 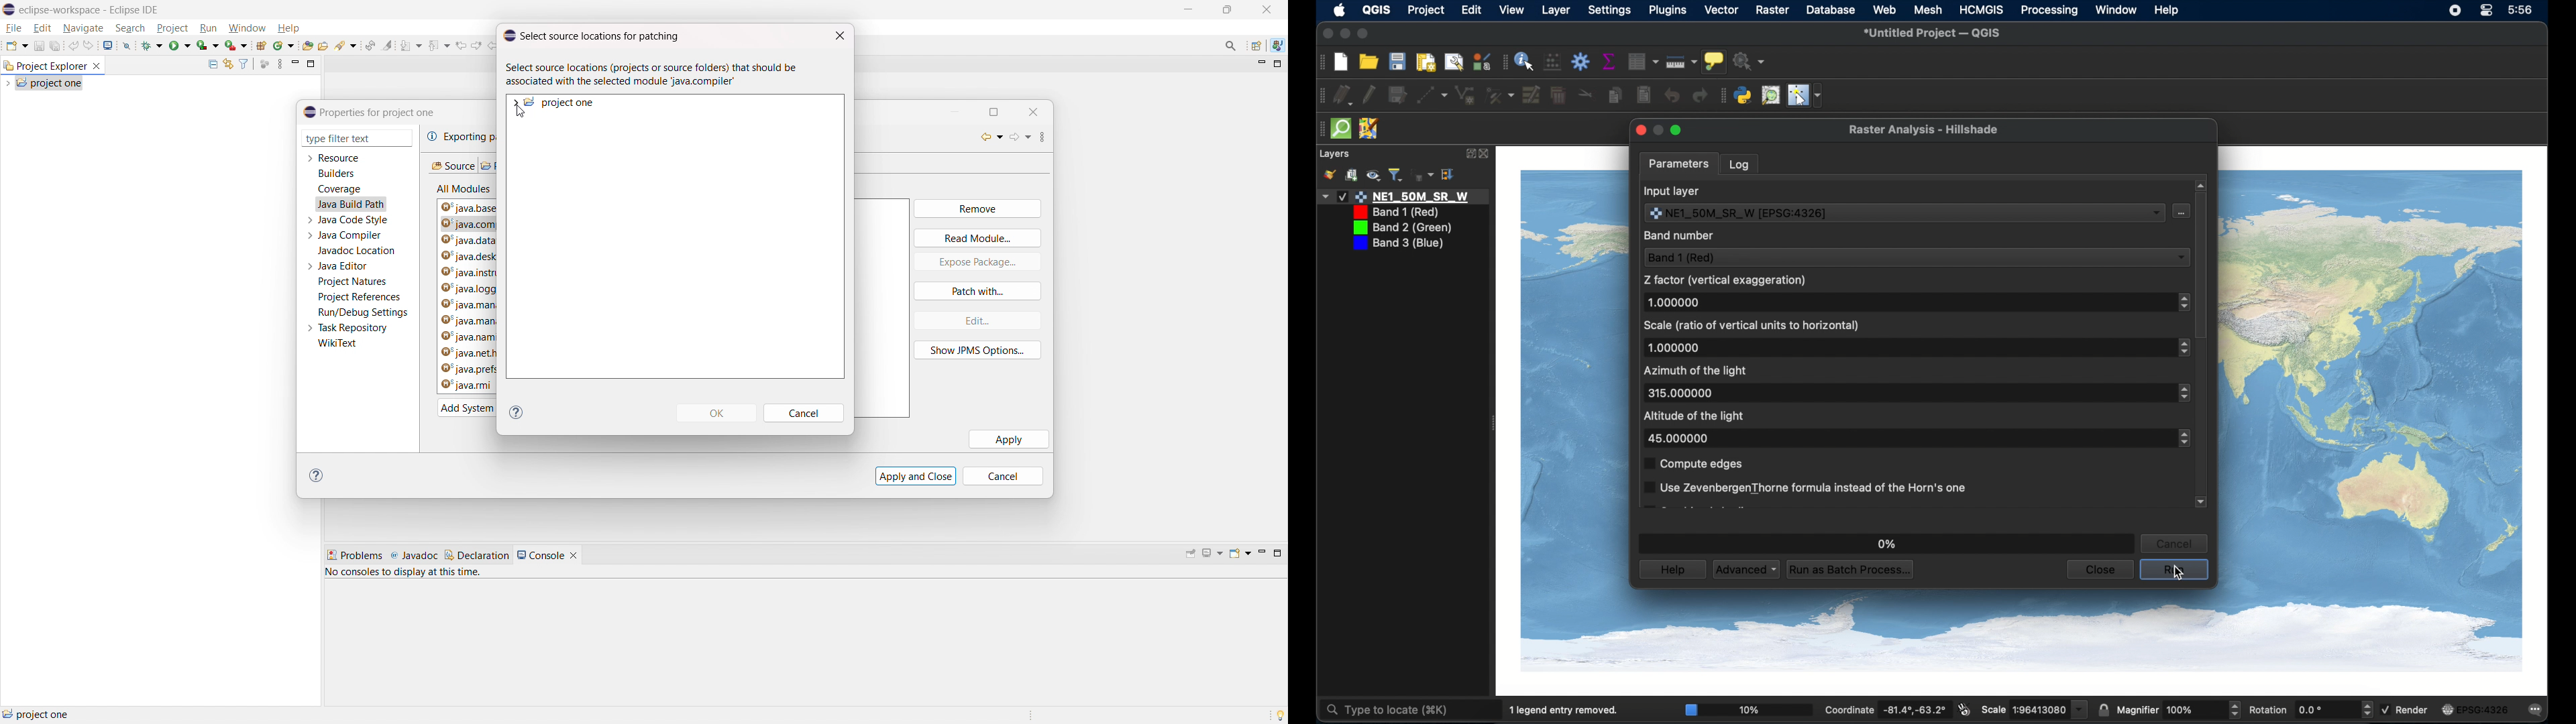 What do you see at coordinates (2537, 711) in the screenshot?
I see `messages` at bounding box center [2537, 711].